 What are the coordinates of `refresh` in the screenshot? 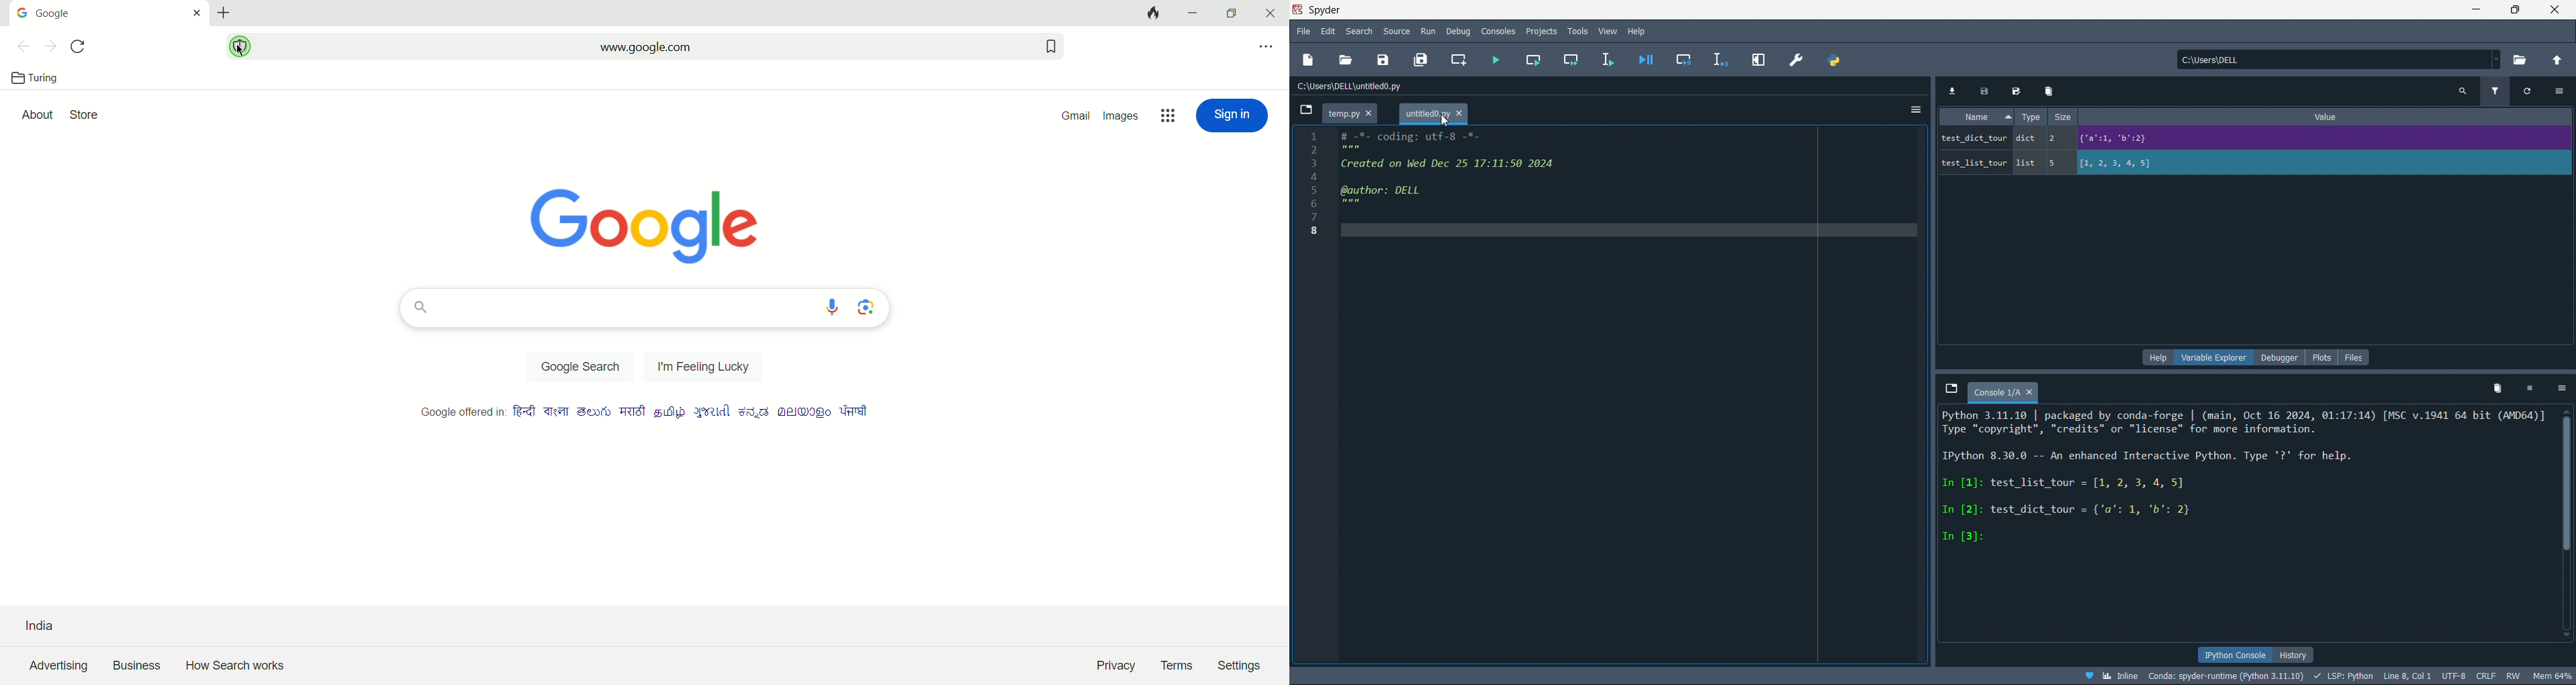 It's located at (2533, 93).